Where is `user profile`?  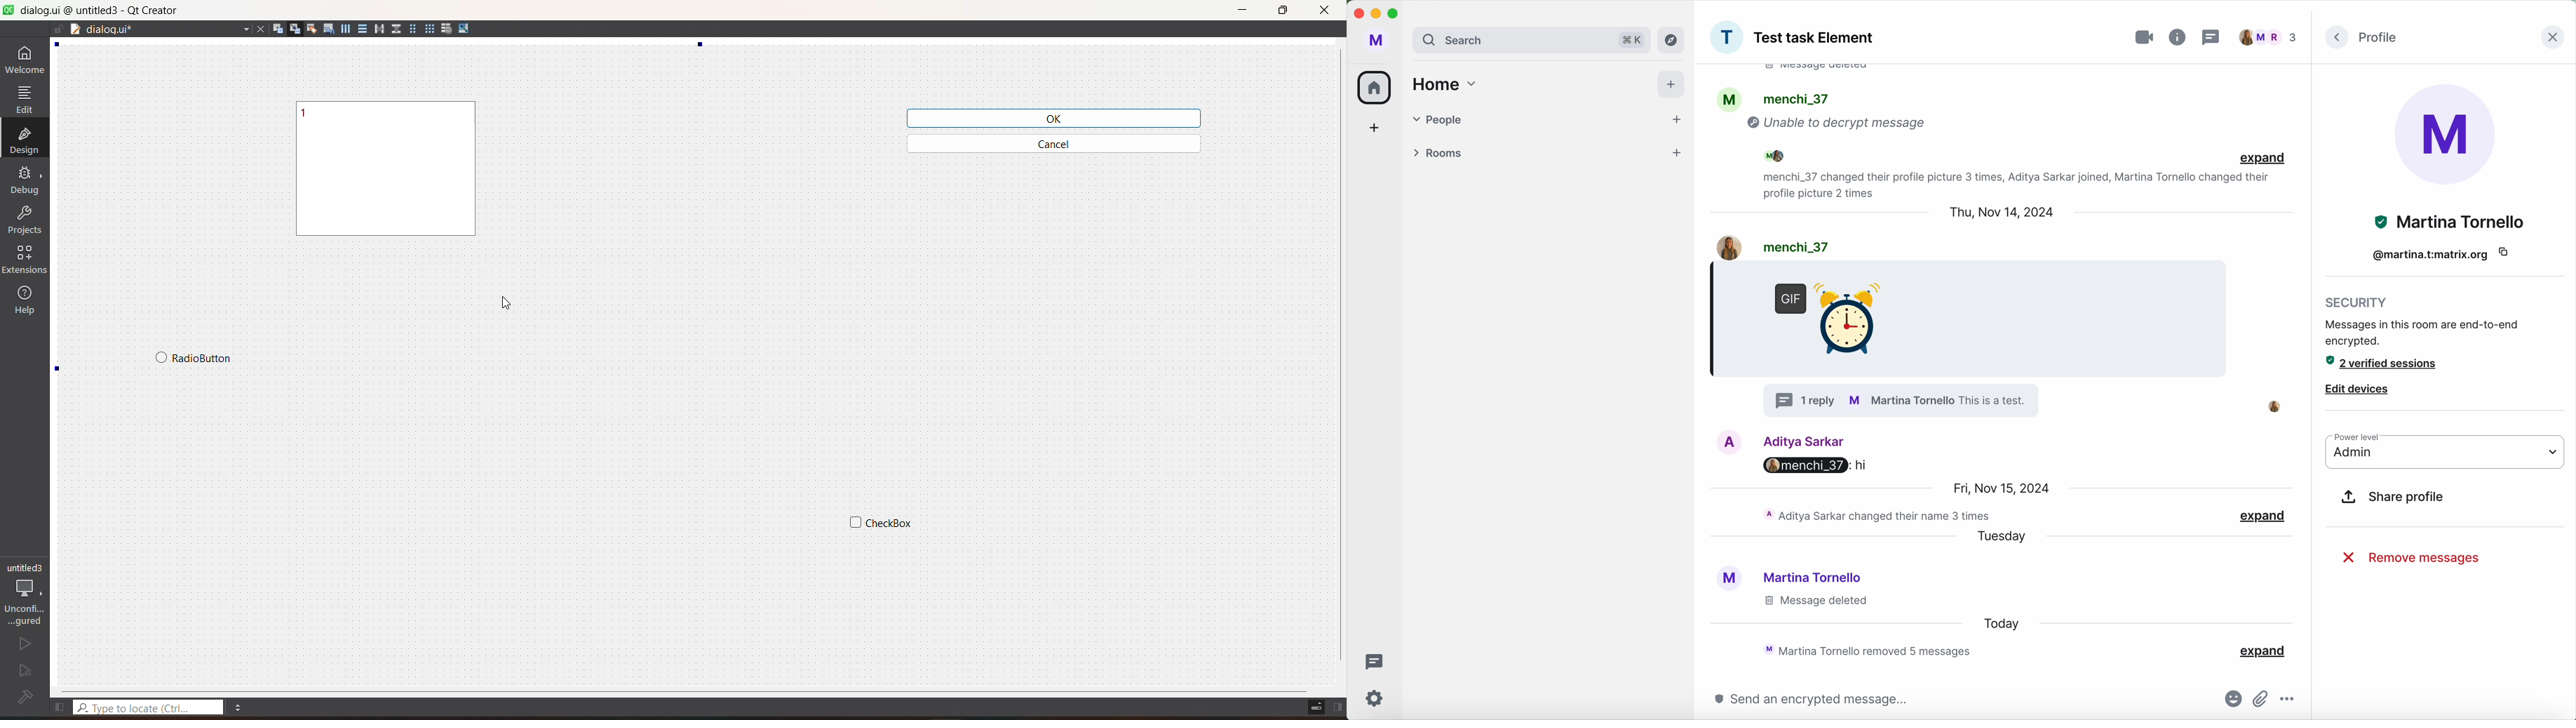
user profile is located at coordinates (1377, 40).